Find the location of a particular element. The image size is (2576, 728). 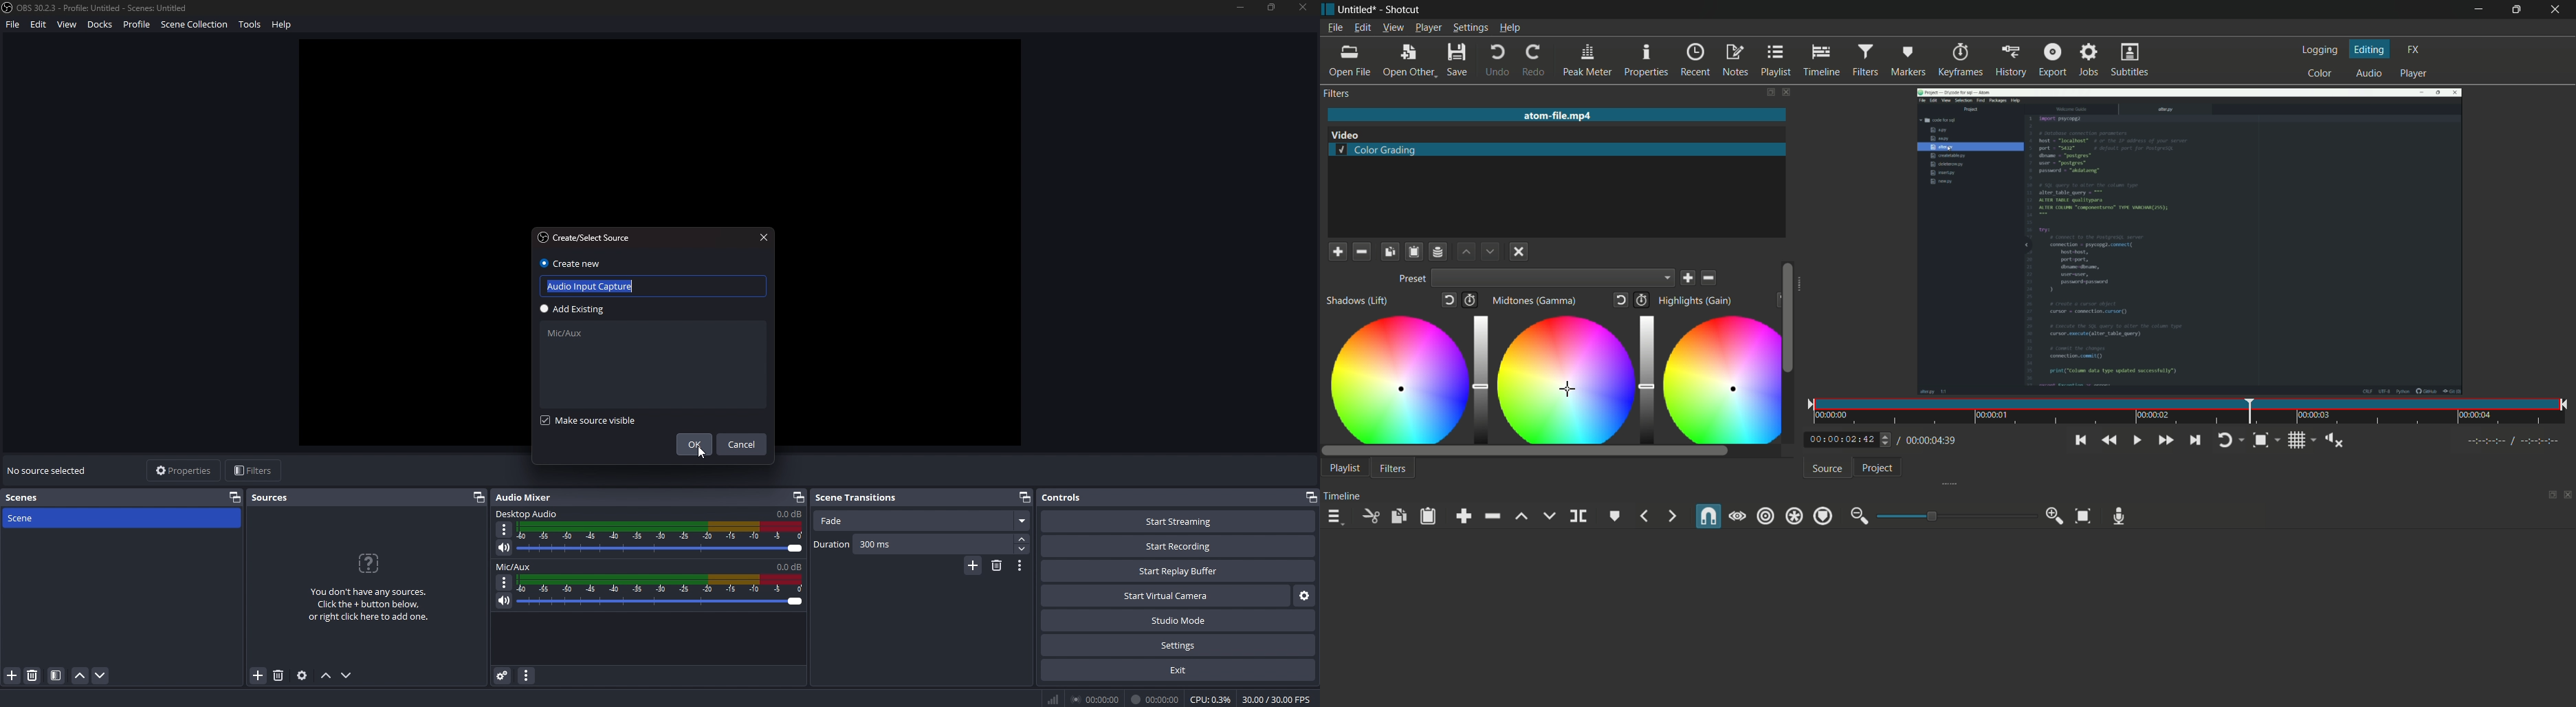

pop out is located at coordinates (234, 497).